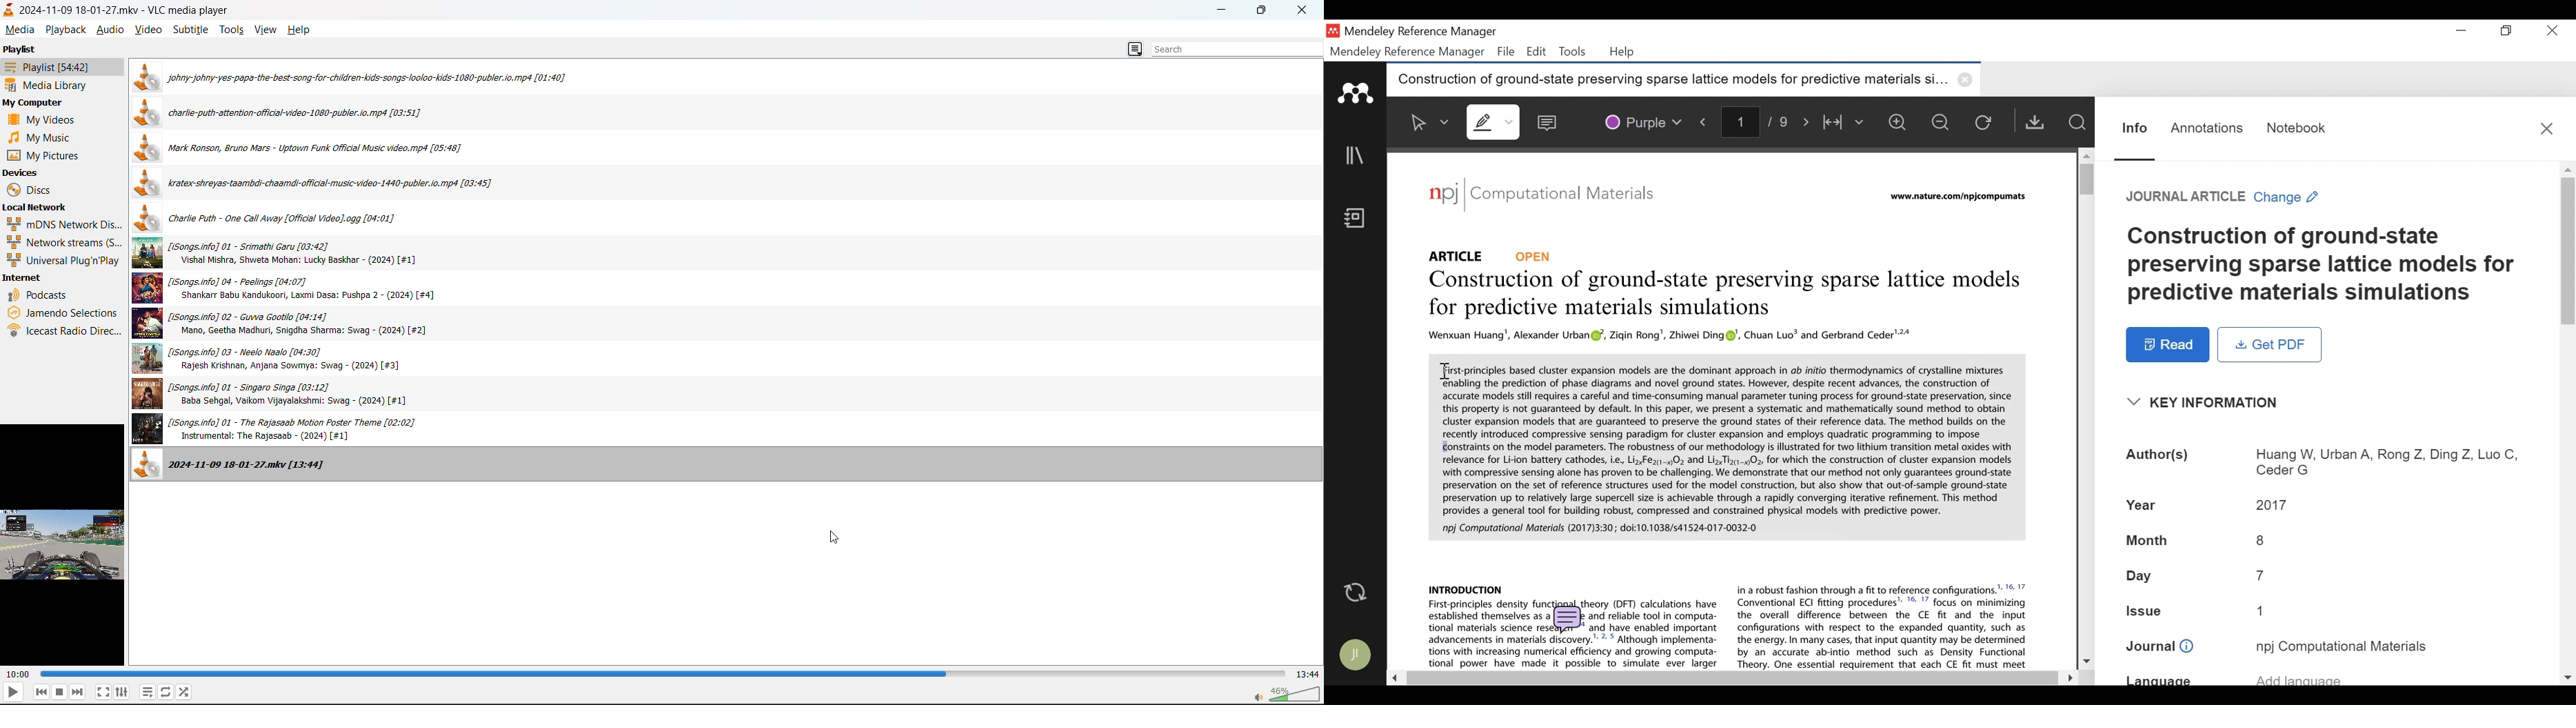 This screenshot has width=2576, height=728. I want to click on Mendeley Reference Manager, so click(1408, 52).